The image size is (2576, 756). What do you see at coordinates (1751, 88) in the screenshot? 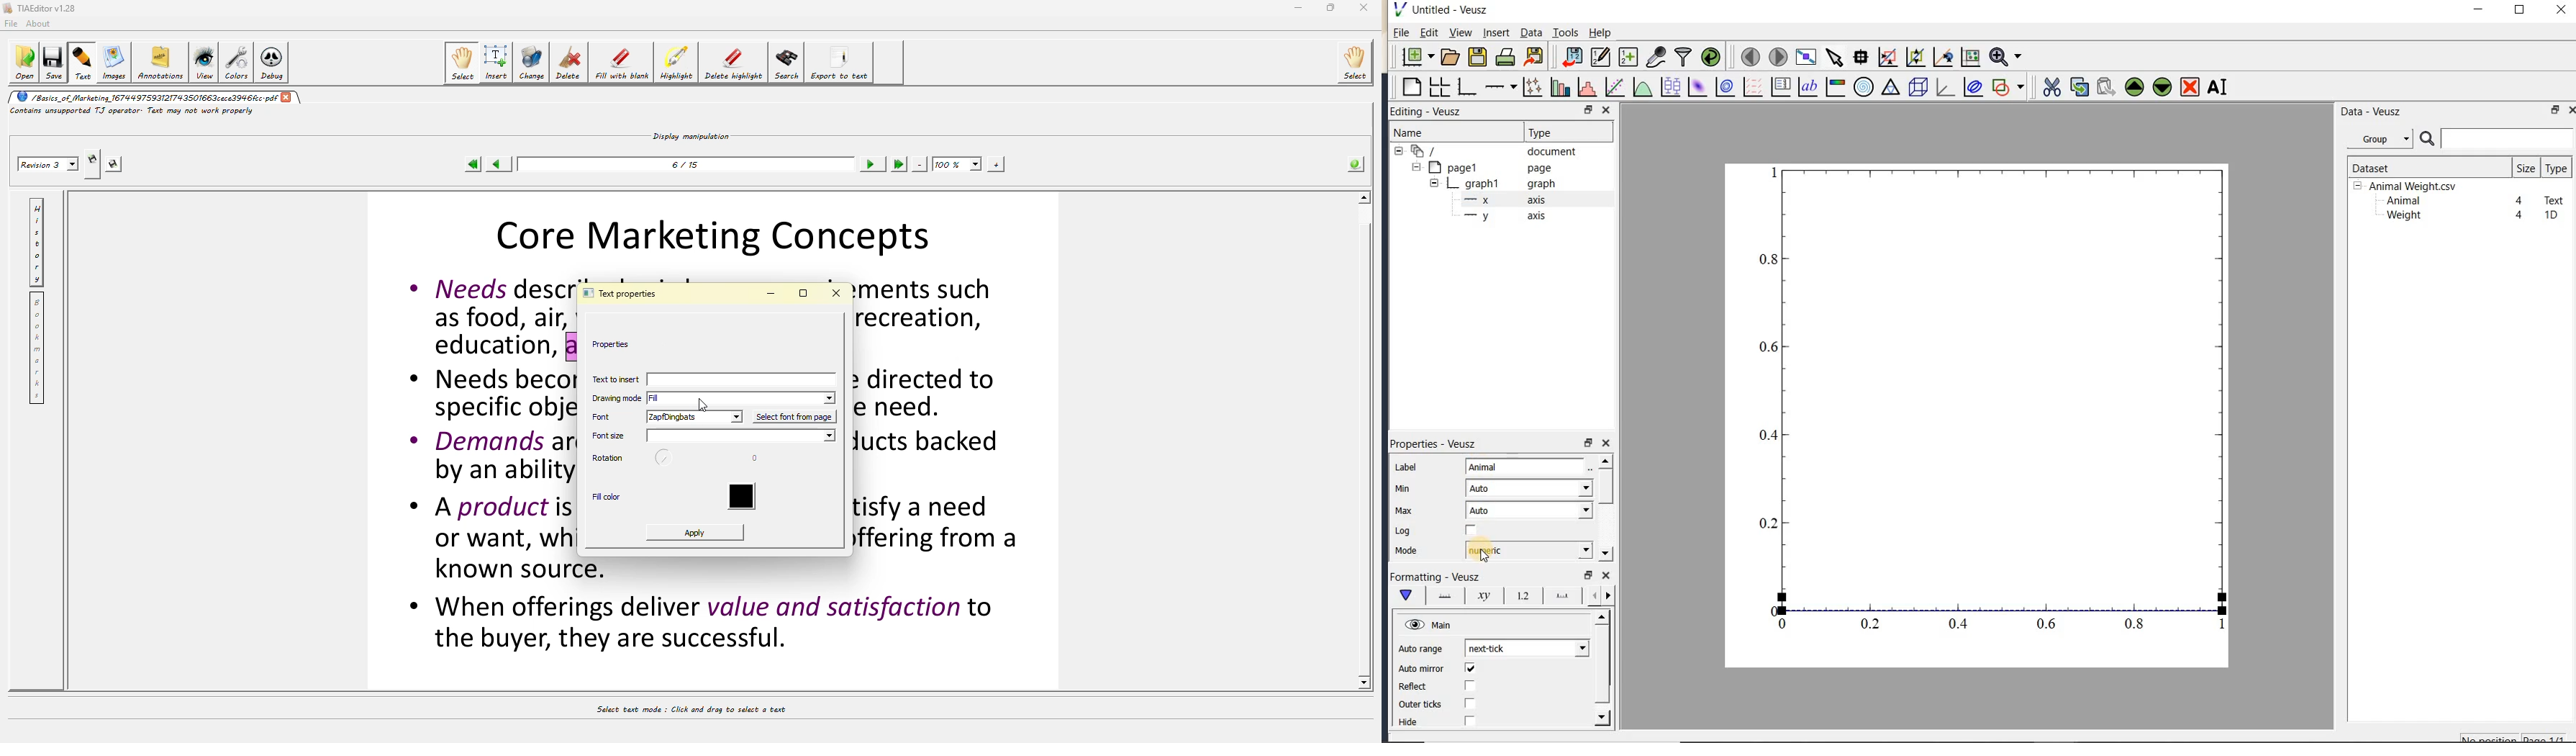
I see `plot a vector field` at bounding box center [1751, 88].